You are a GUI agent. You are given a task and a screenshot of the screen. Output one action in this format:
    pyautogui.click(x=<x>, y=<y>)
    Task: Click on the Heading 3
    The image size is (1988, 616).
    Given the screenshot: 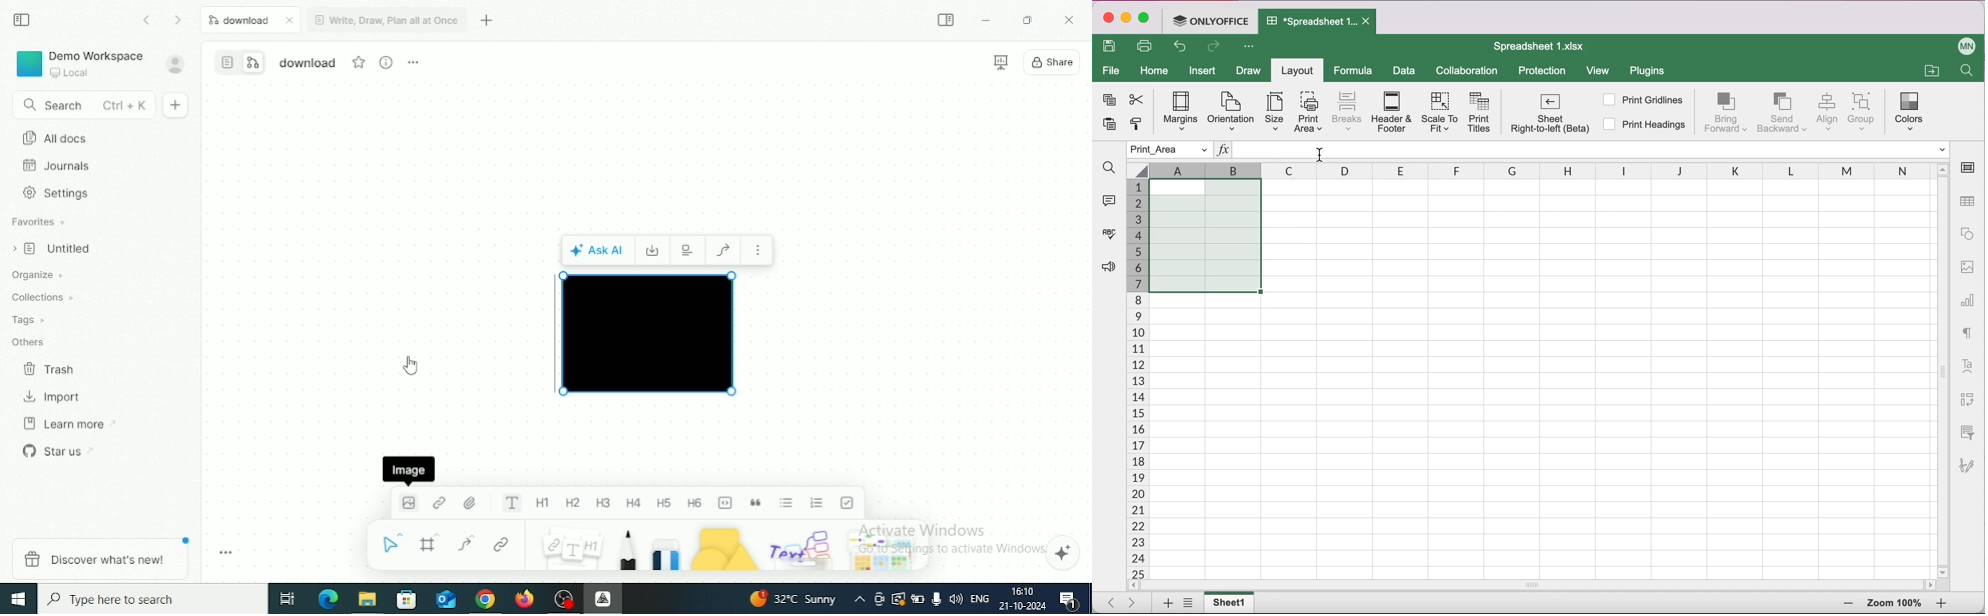 What is the action you would take?
    pyautogui.click(x=604, y=503)
    